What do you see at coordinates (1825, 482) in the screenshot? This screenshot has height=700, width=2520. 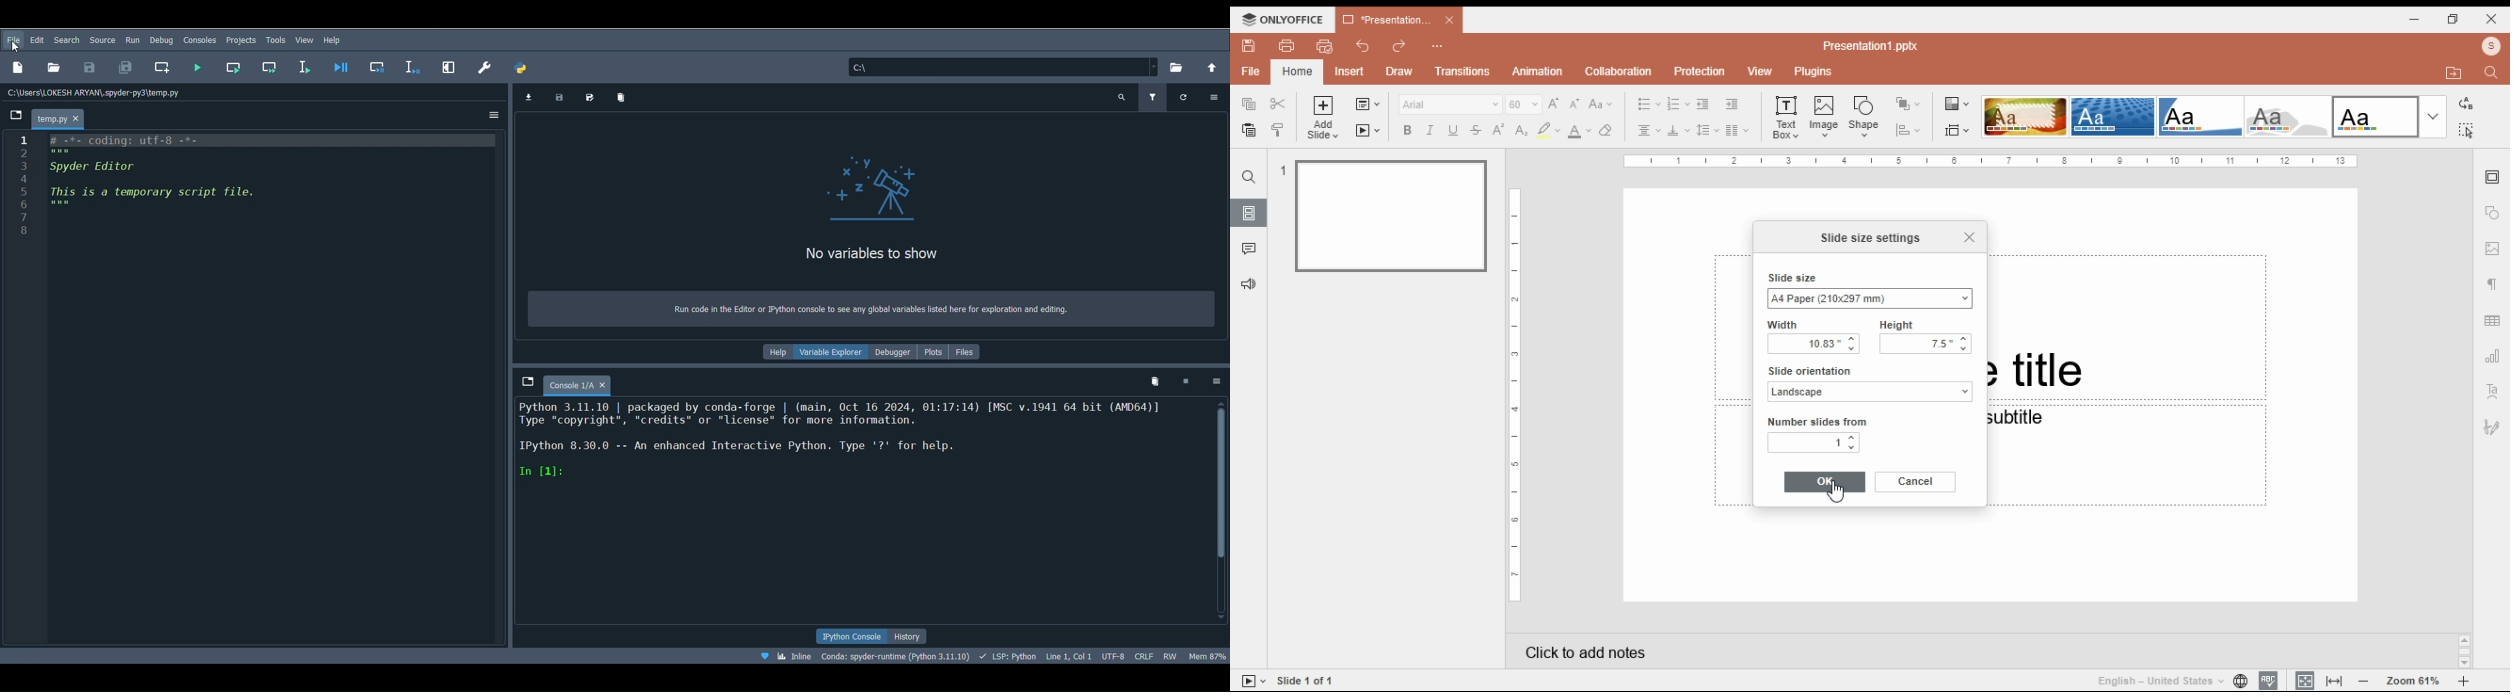 I see `ok` at bounding box center [1825, 482].